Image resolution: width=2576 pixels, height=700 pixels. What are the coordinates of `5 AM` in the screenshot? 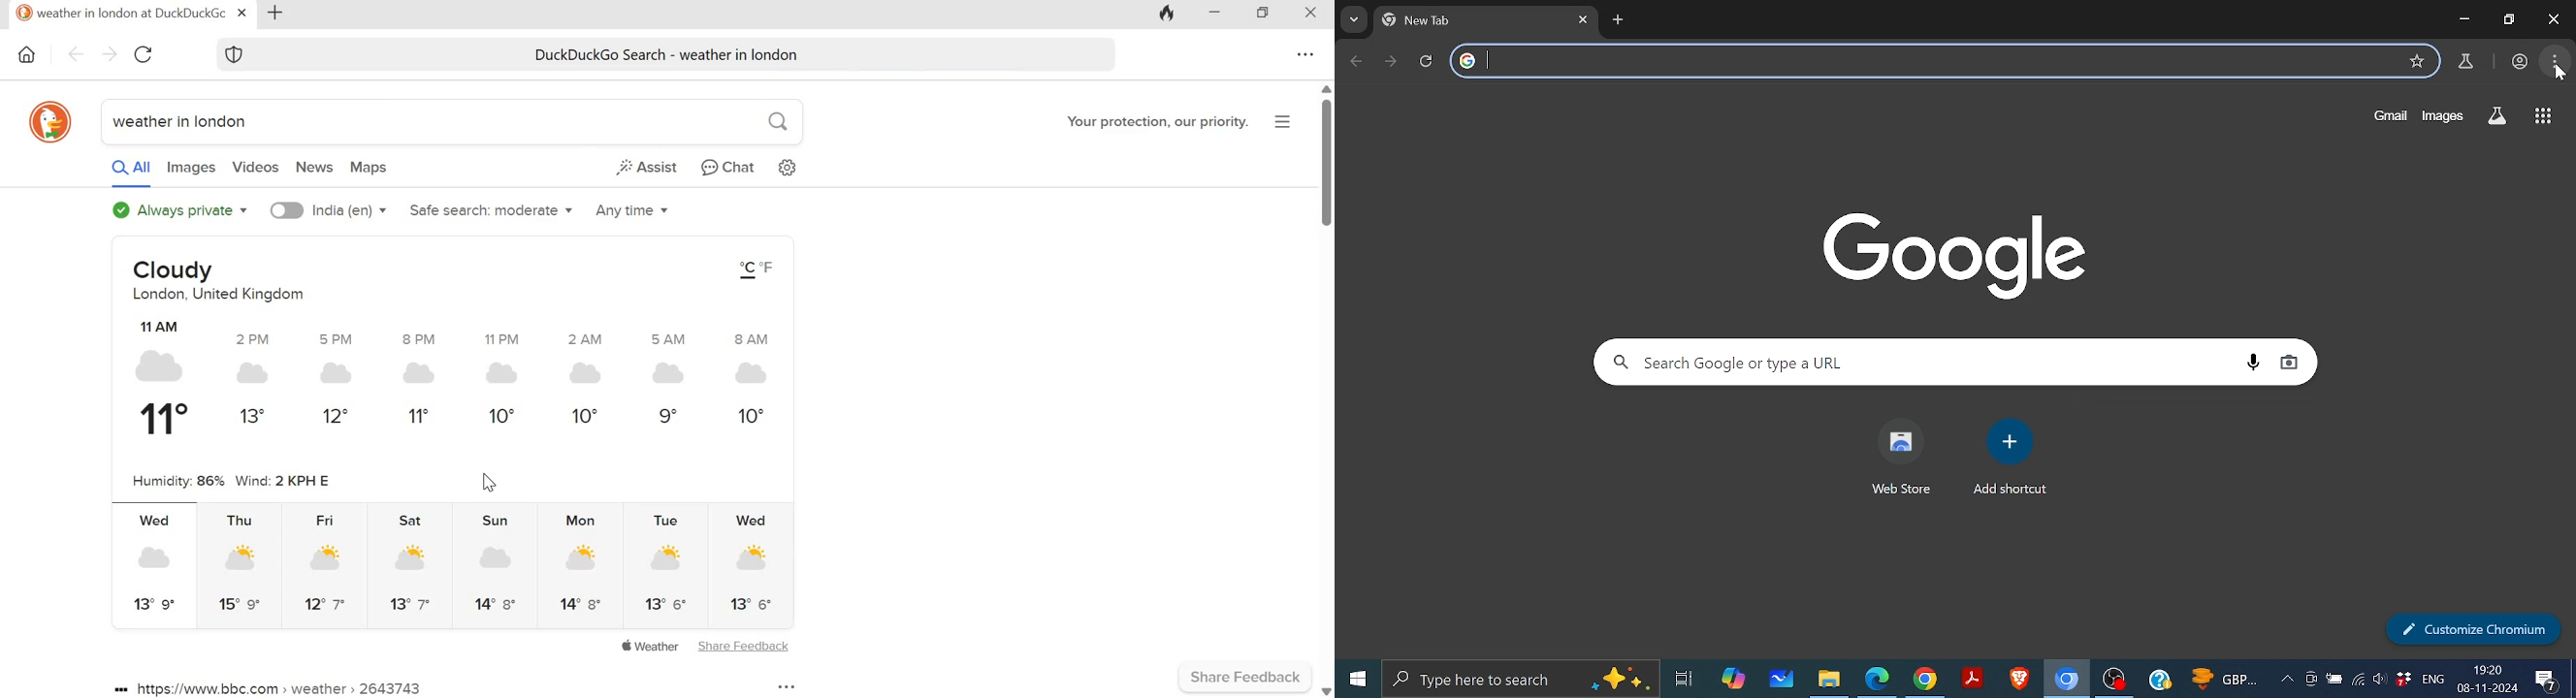 It's located at (668, 339).